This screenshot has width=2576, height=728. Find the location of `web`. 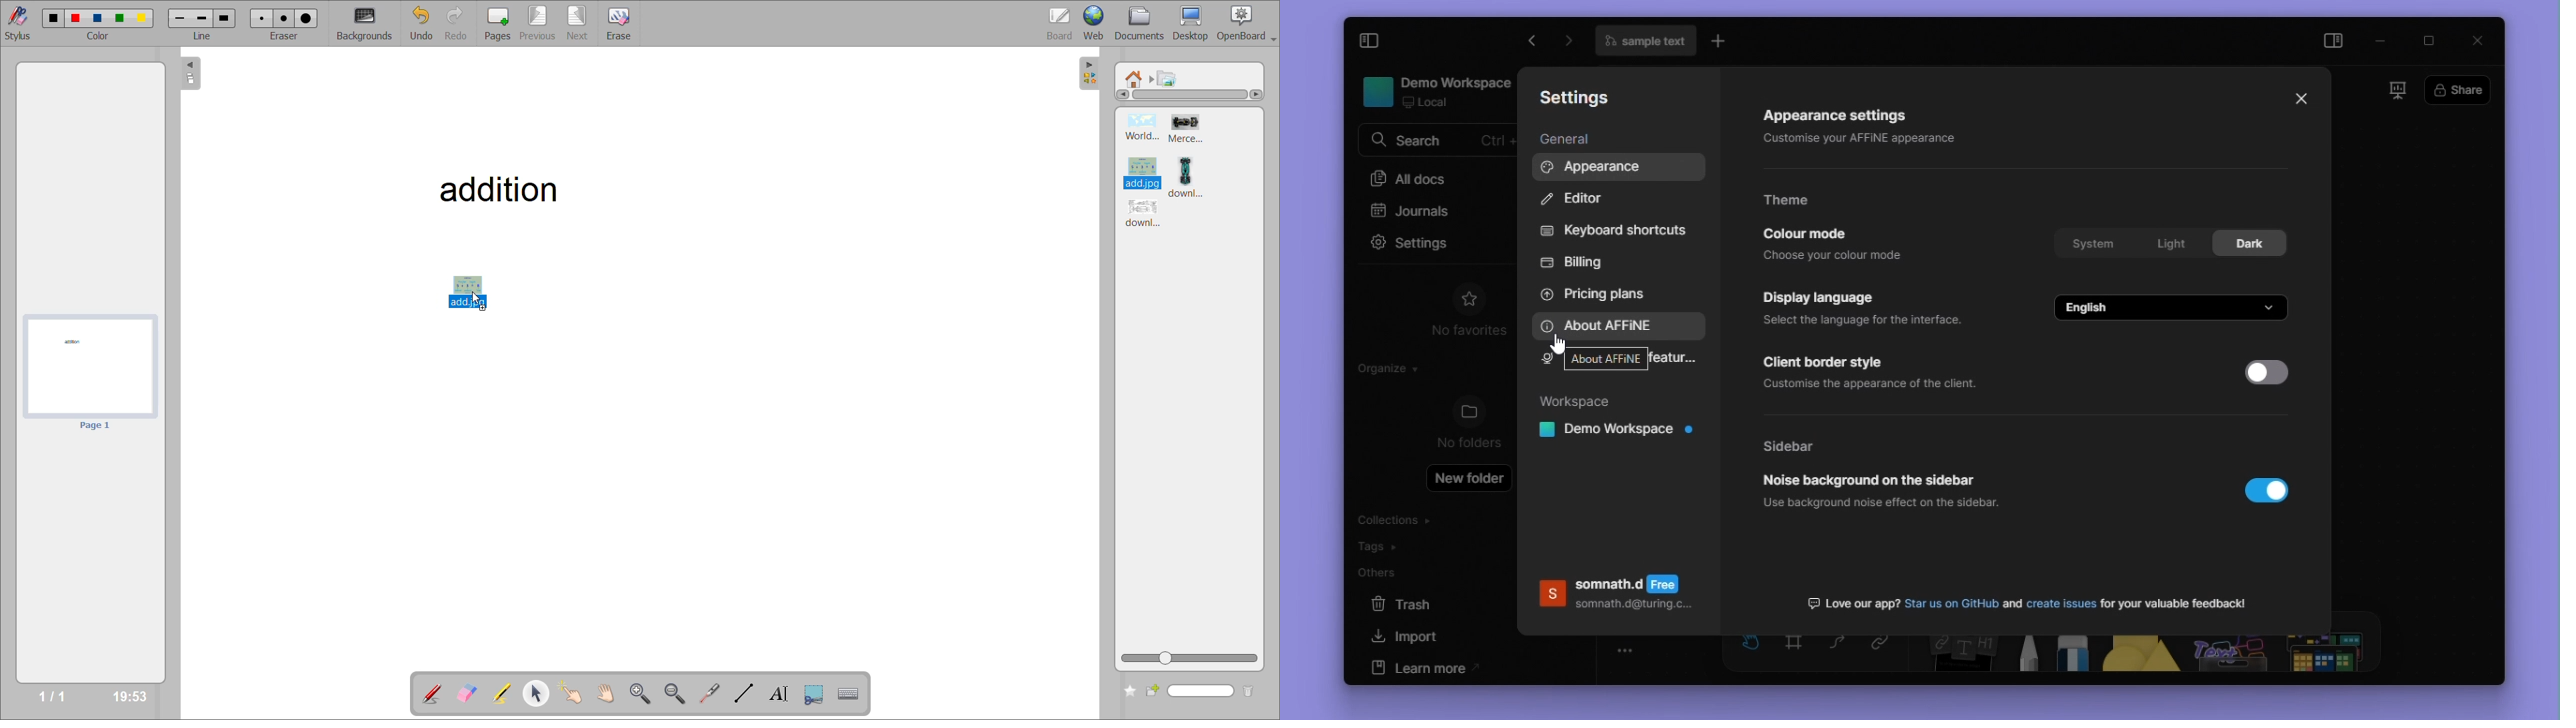

web is located at coordinates (1097, 21).